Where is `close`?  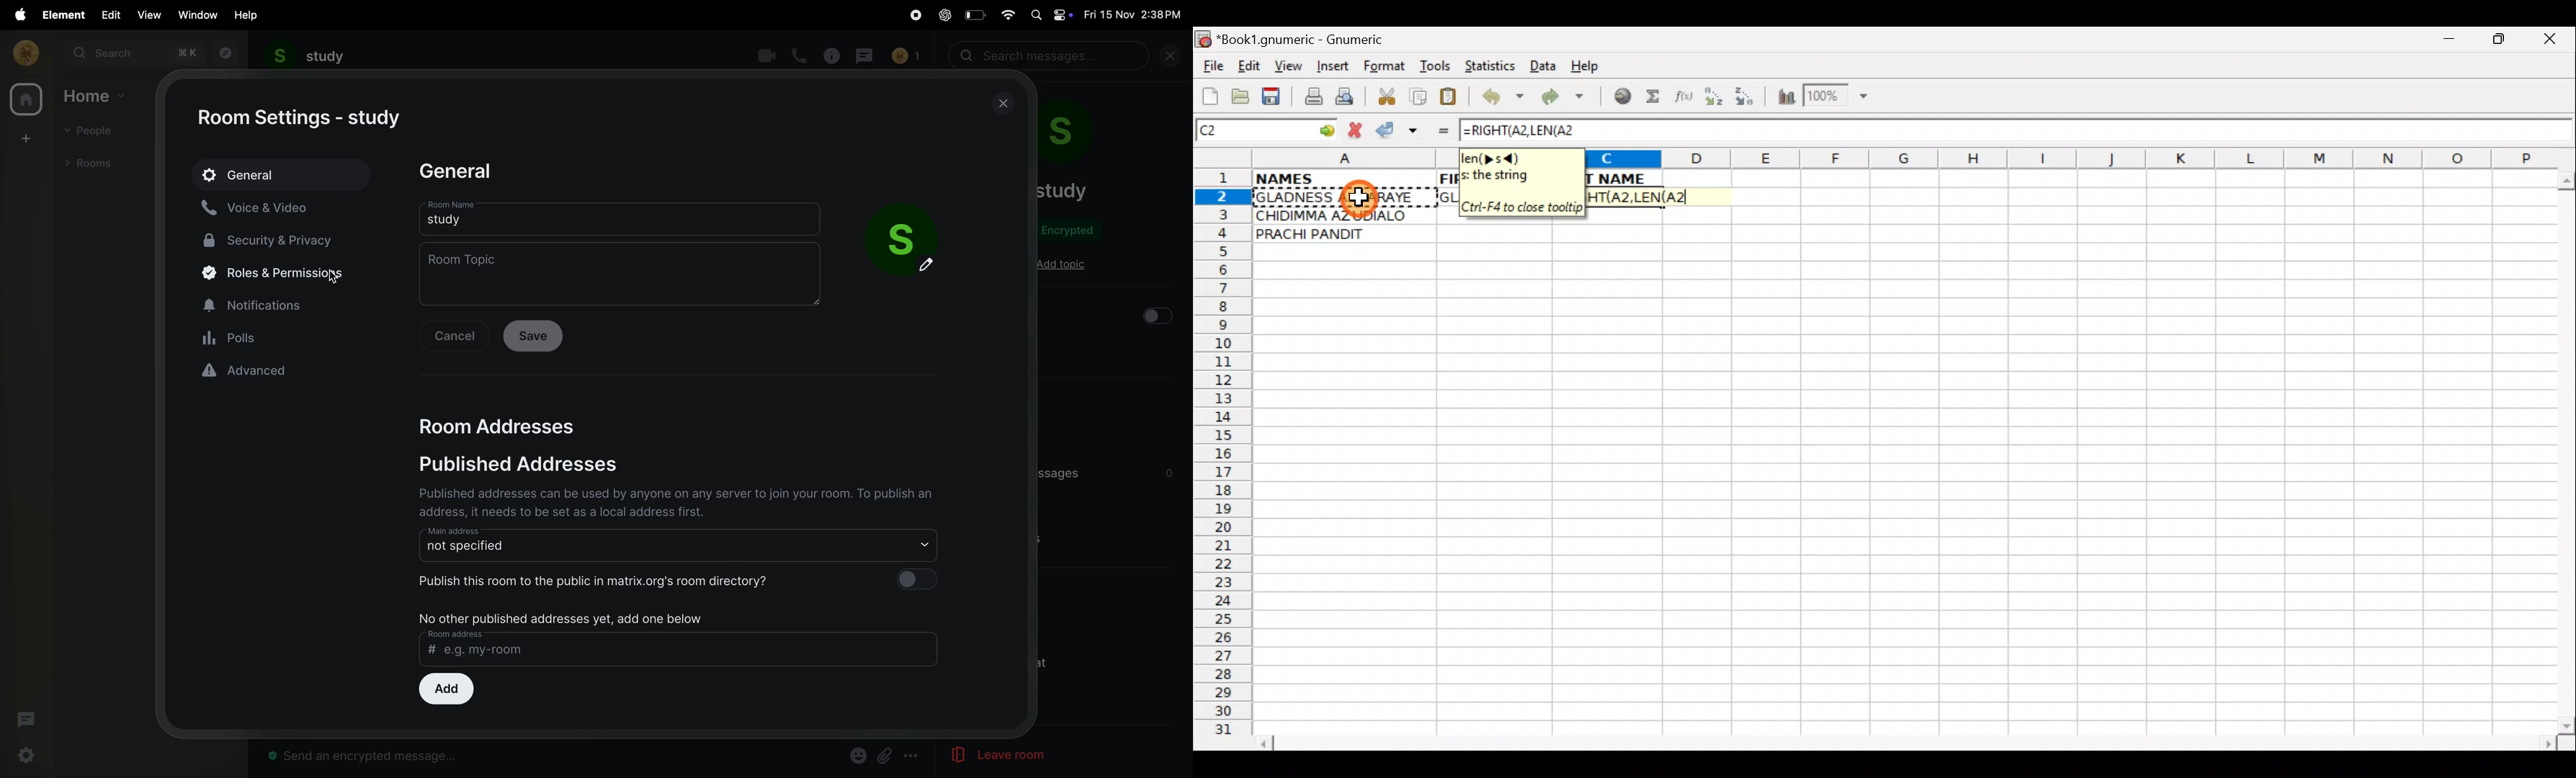
close is located at coordinates (1004, 104).